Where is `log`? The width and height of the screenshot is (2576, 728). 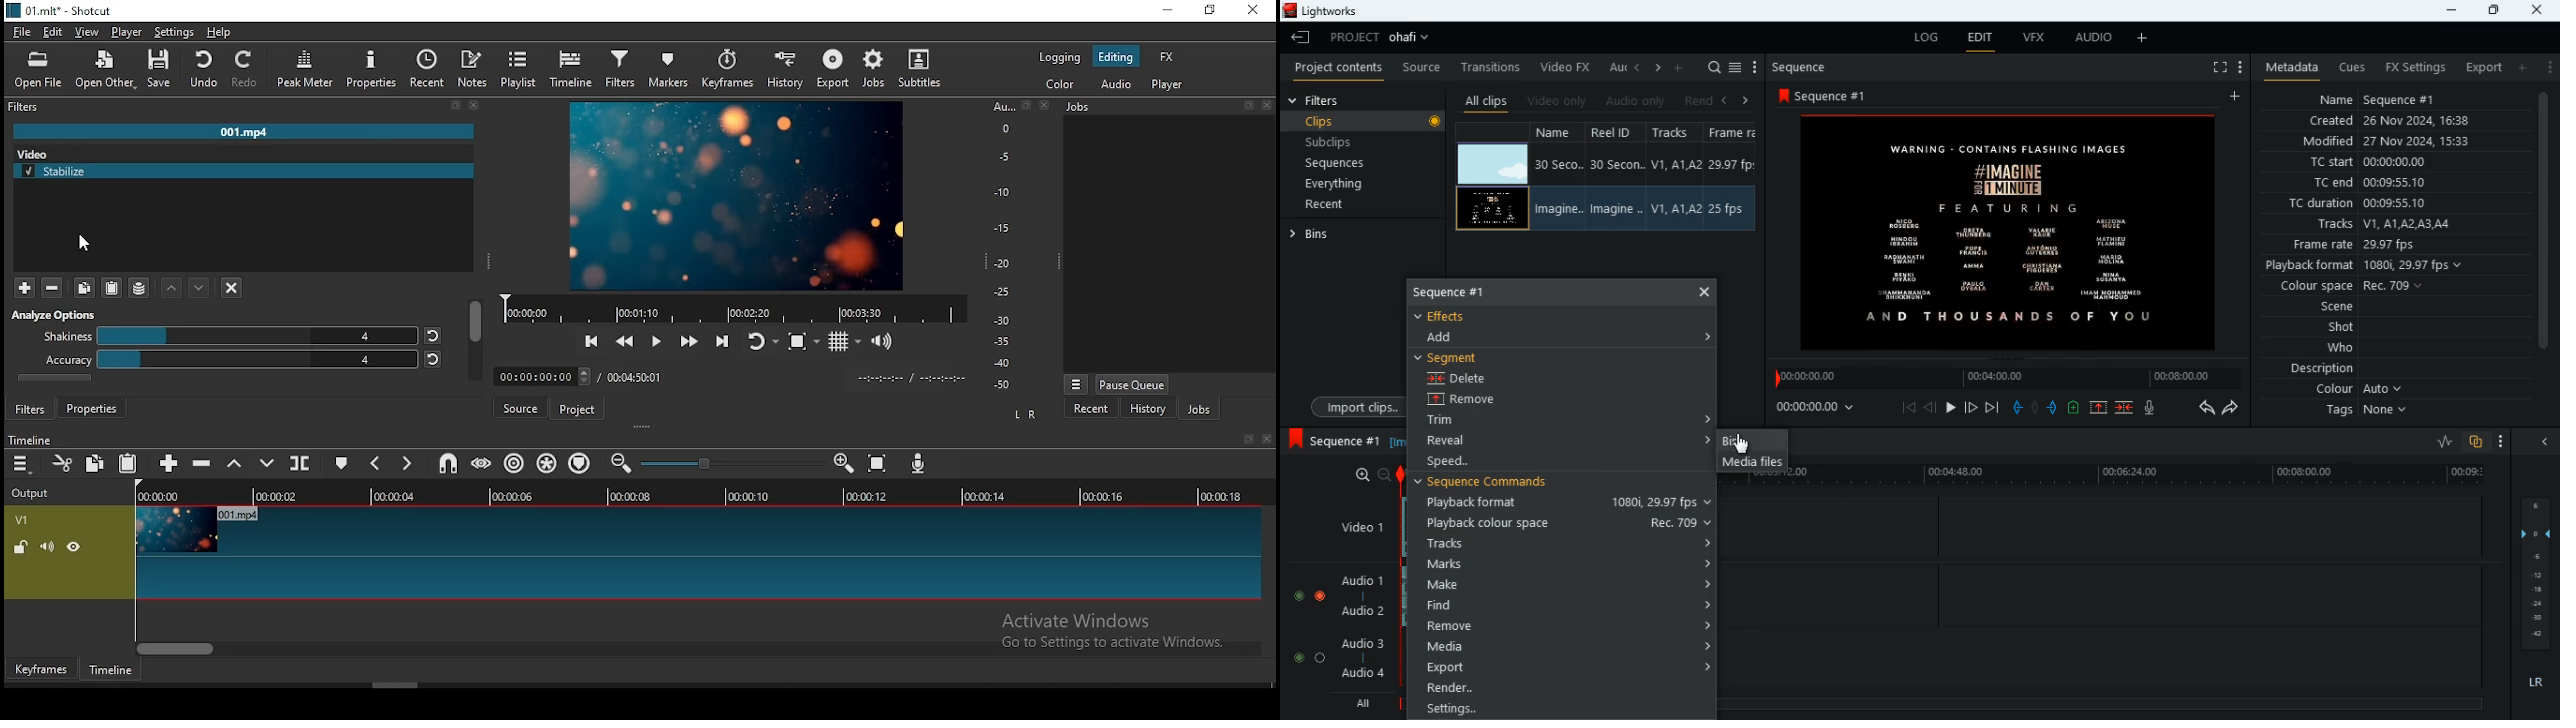
log is located at coordinates (1930, 38).